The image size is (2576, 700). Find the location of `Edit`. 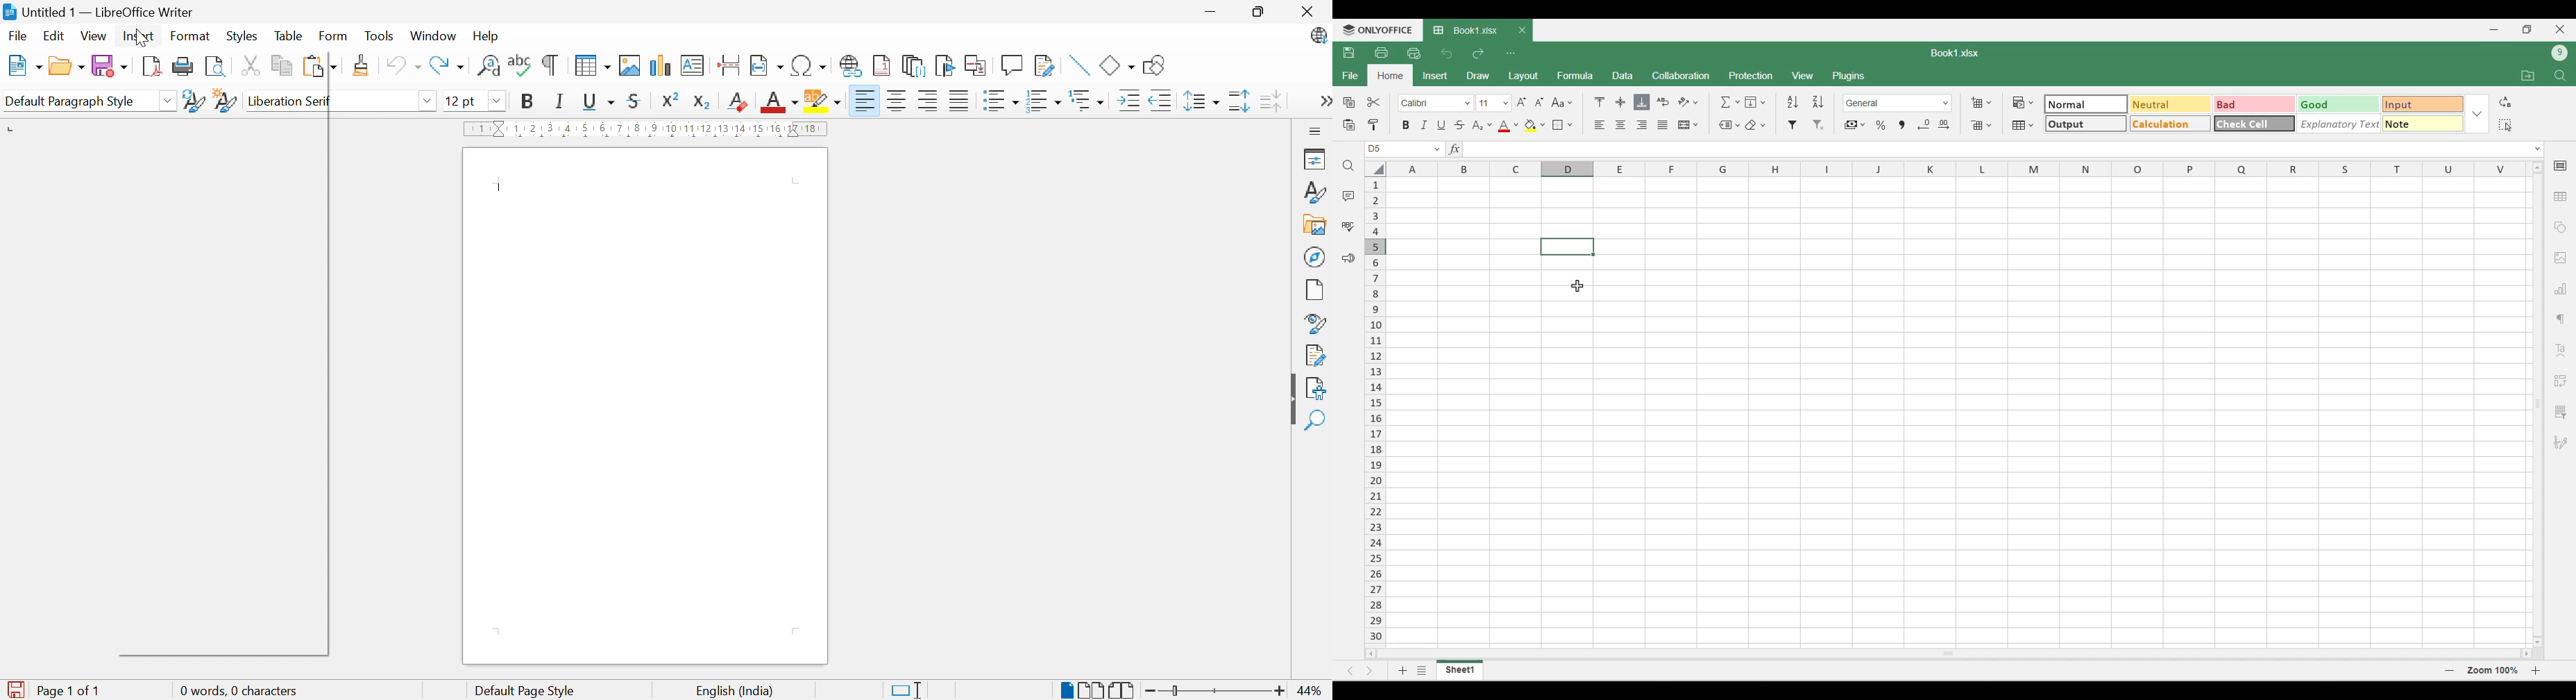

Edit is located at coordinates (54, 38).